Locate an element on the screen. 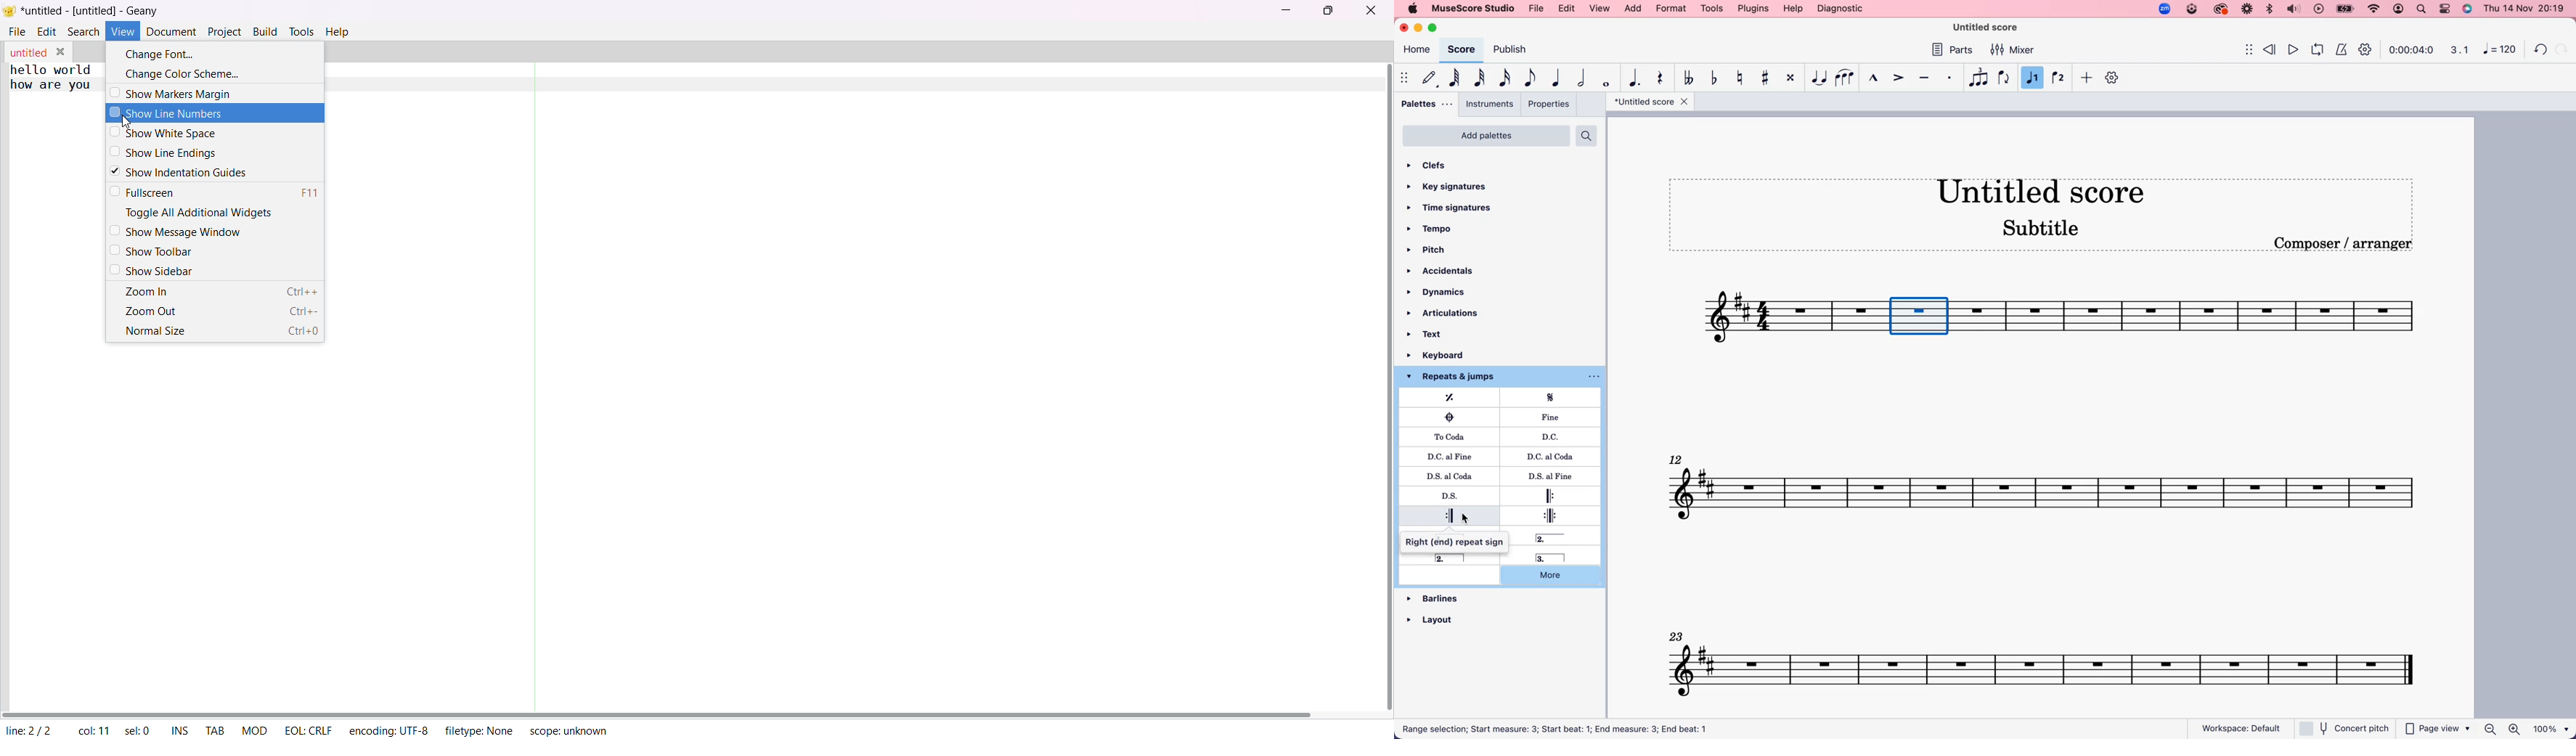 This screenshot has height=756, width=2576. score name is located at coordinates (1651, 102).